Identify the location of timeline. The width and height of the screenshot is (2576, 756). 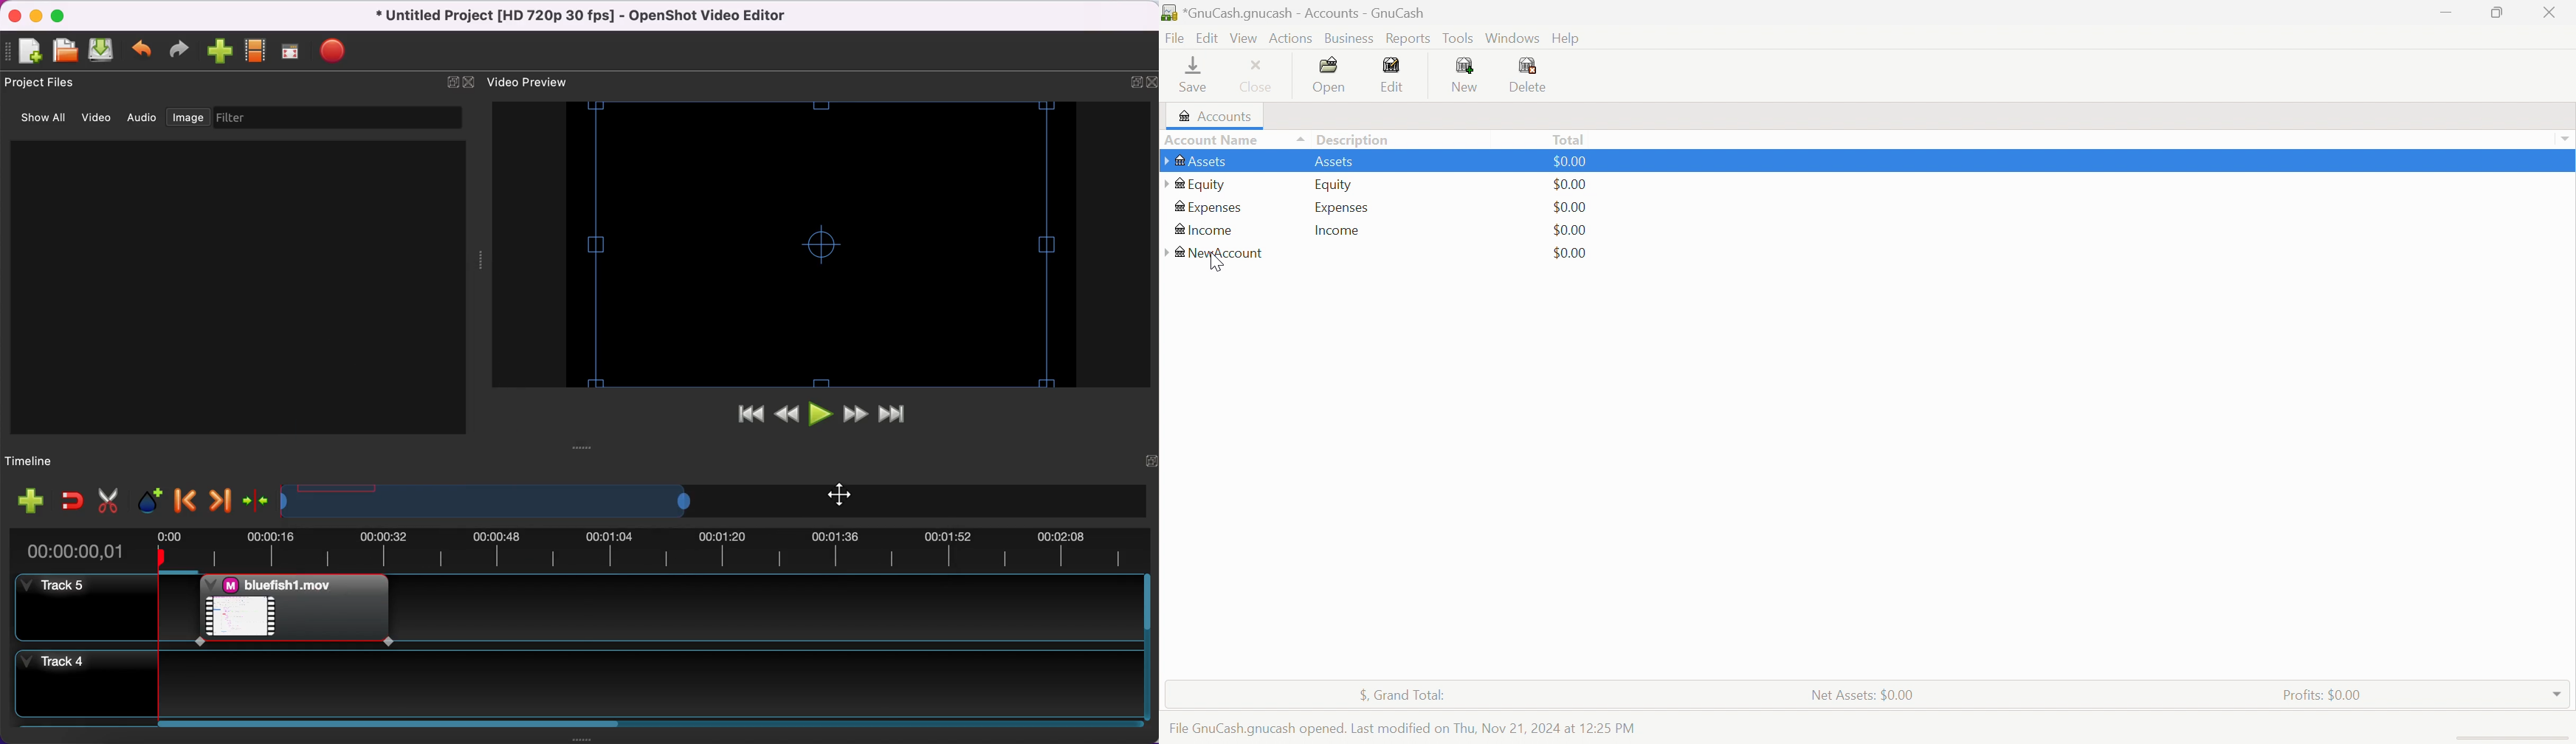
(41, 459).